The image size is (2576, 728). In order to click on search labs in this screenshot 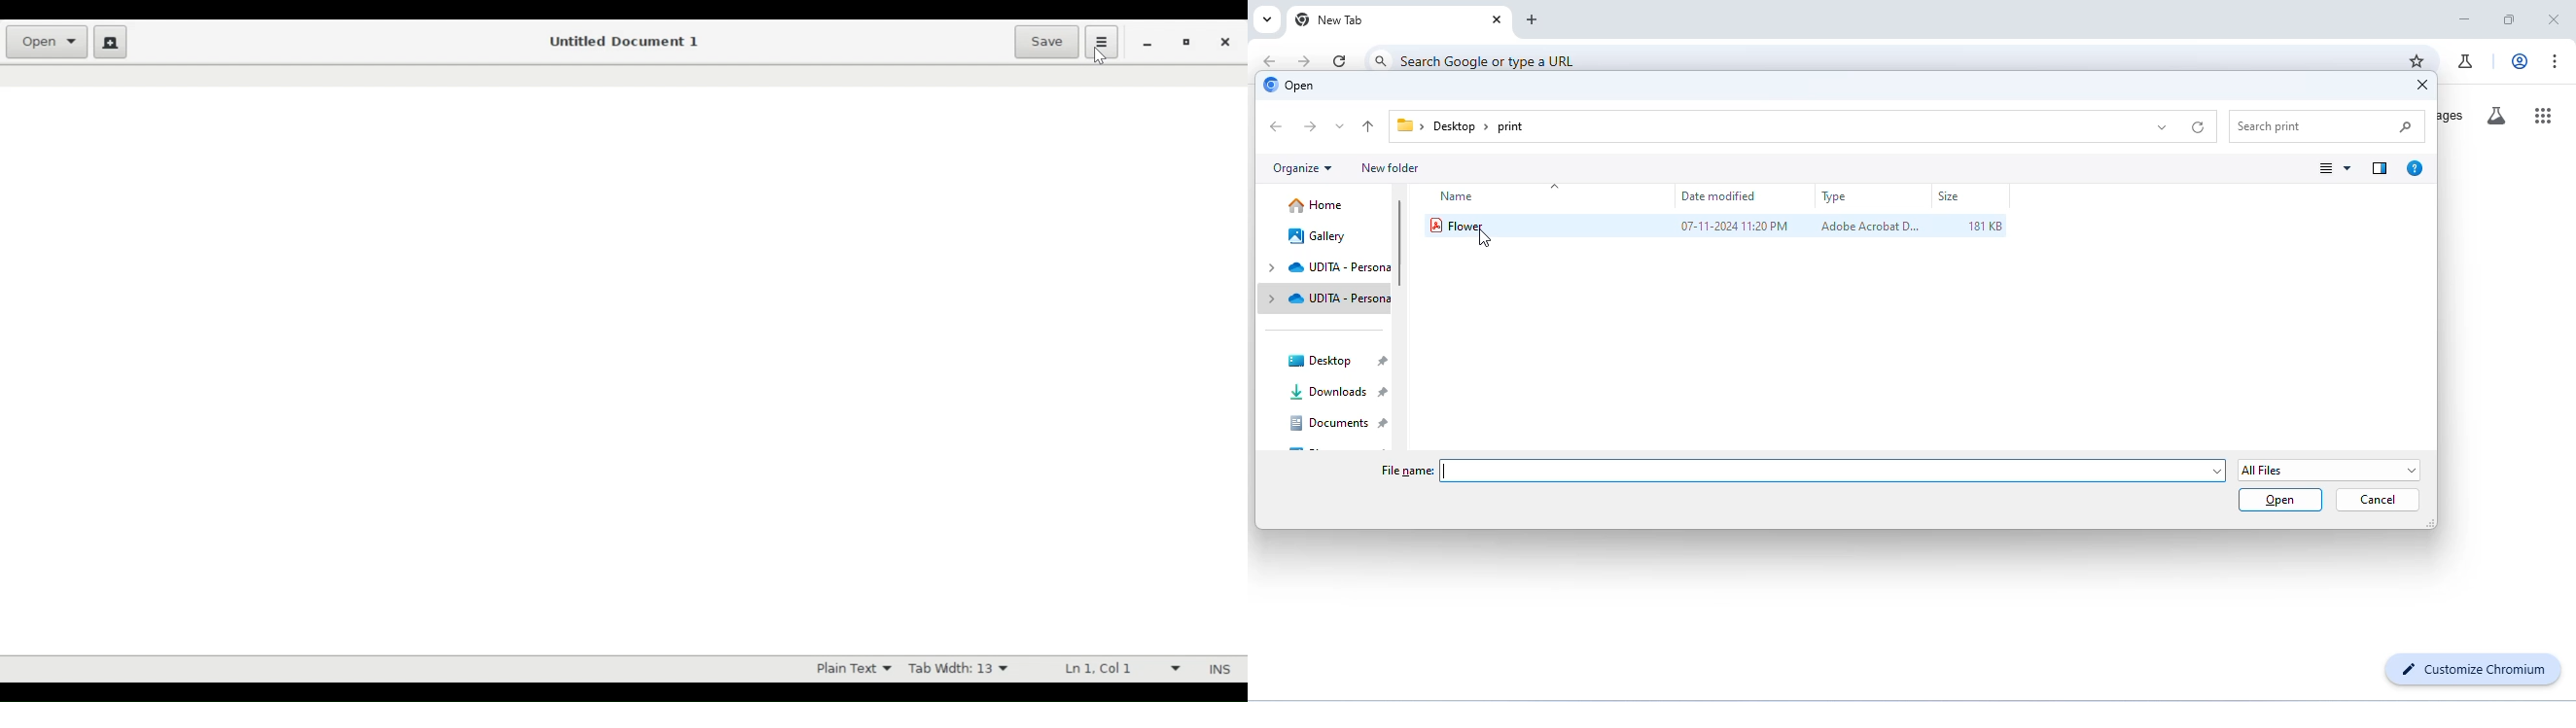, I will do `click(2496, 117)`.